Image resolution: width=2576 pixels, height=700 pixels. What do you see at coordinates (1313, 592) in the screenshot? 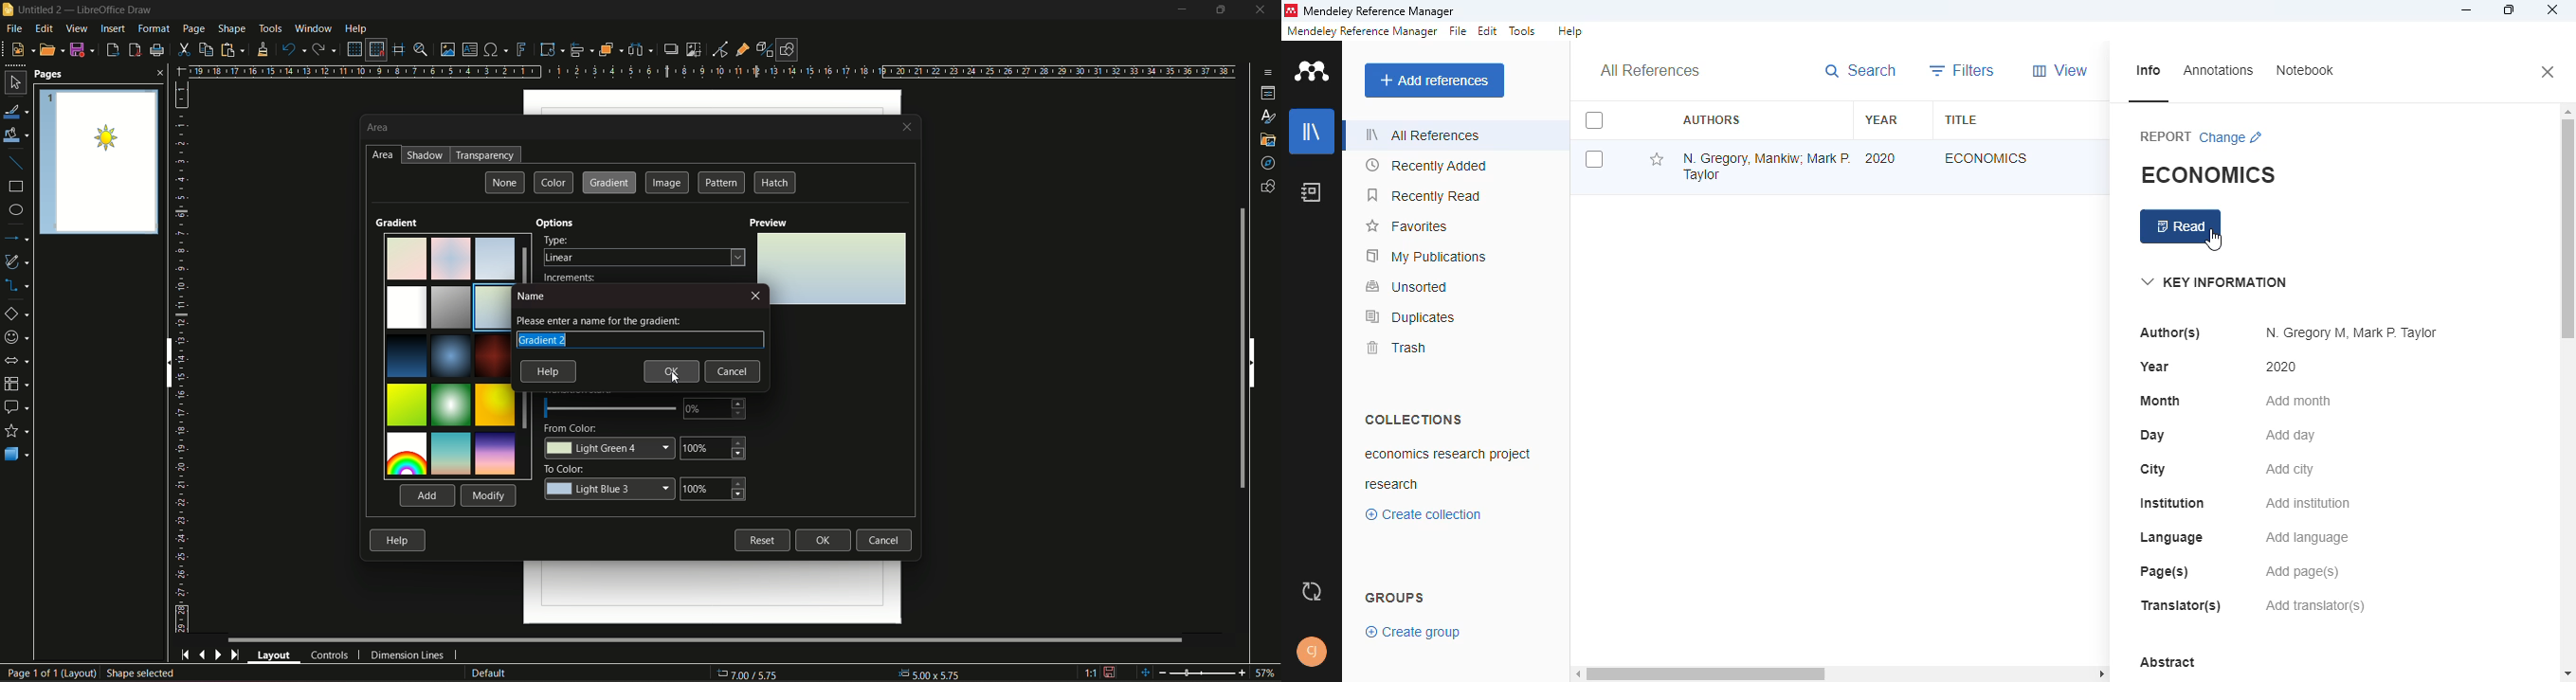
I see `sync` at bounding box center [1313, 592].